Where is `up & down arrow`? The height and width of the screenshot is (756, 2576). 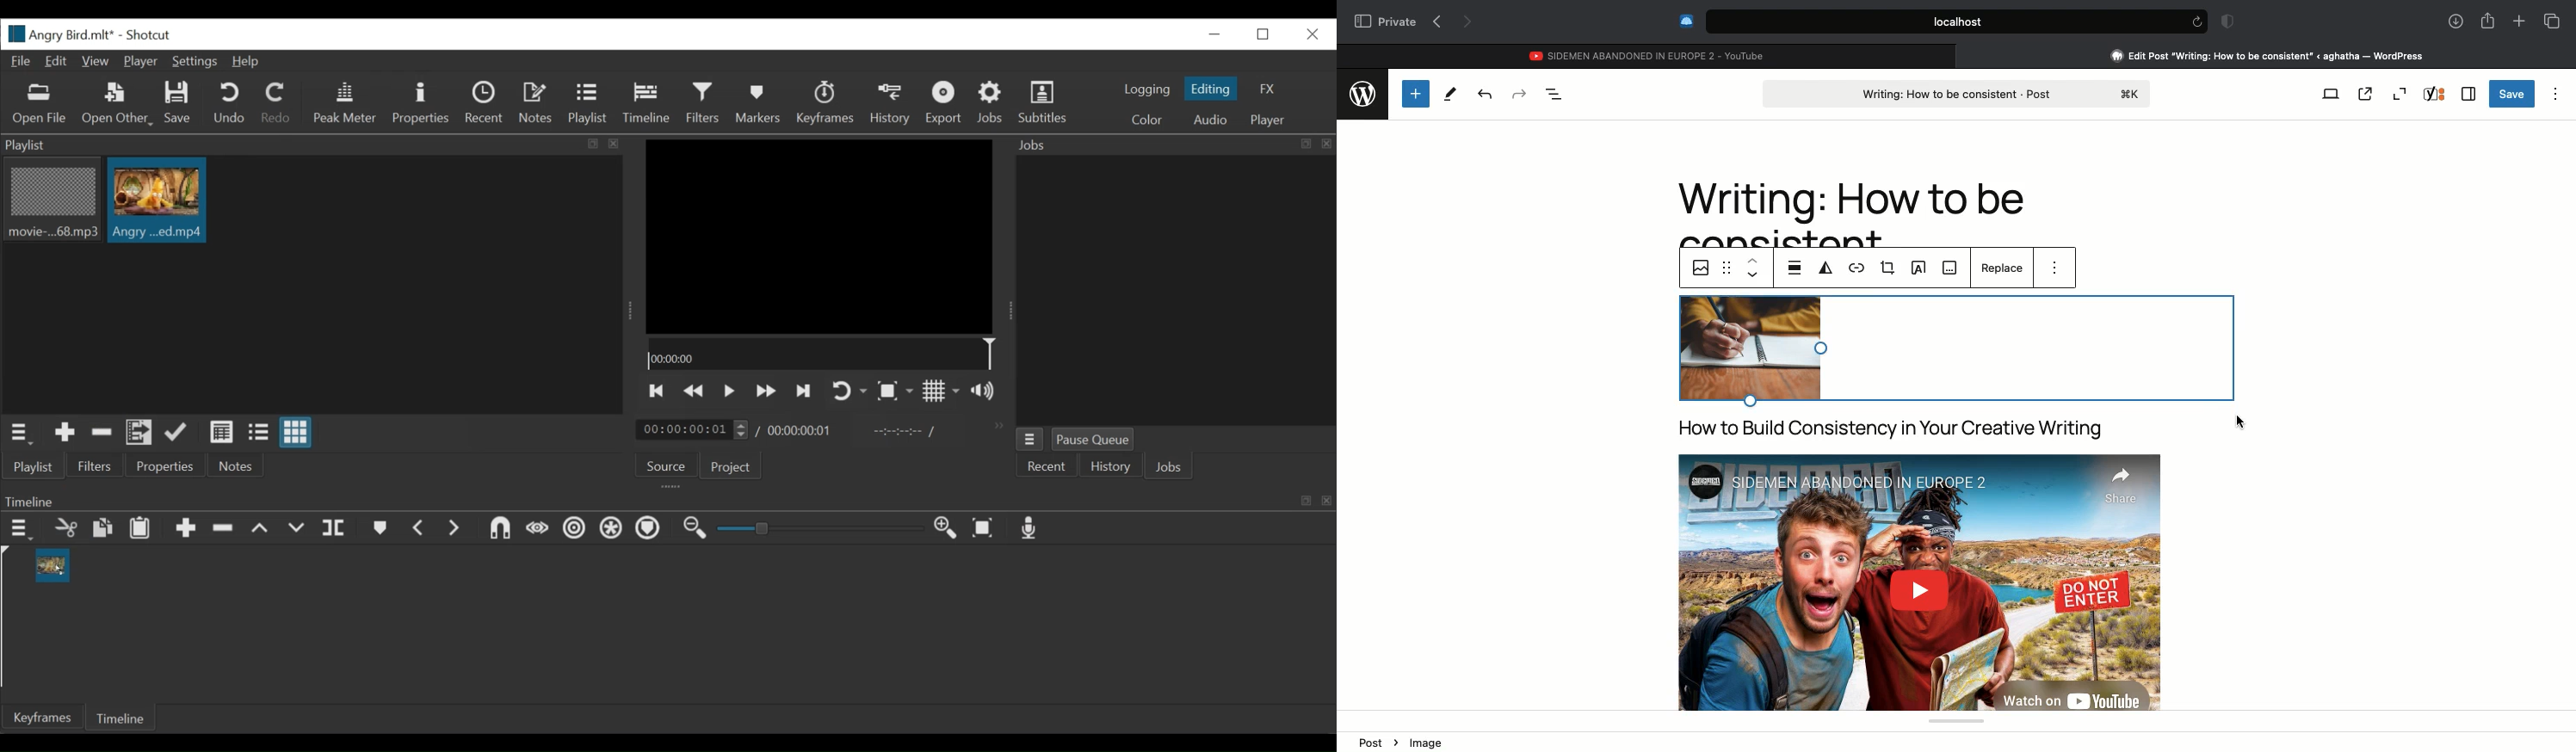 up & down arrow is located at coordinates (1754, 267).